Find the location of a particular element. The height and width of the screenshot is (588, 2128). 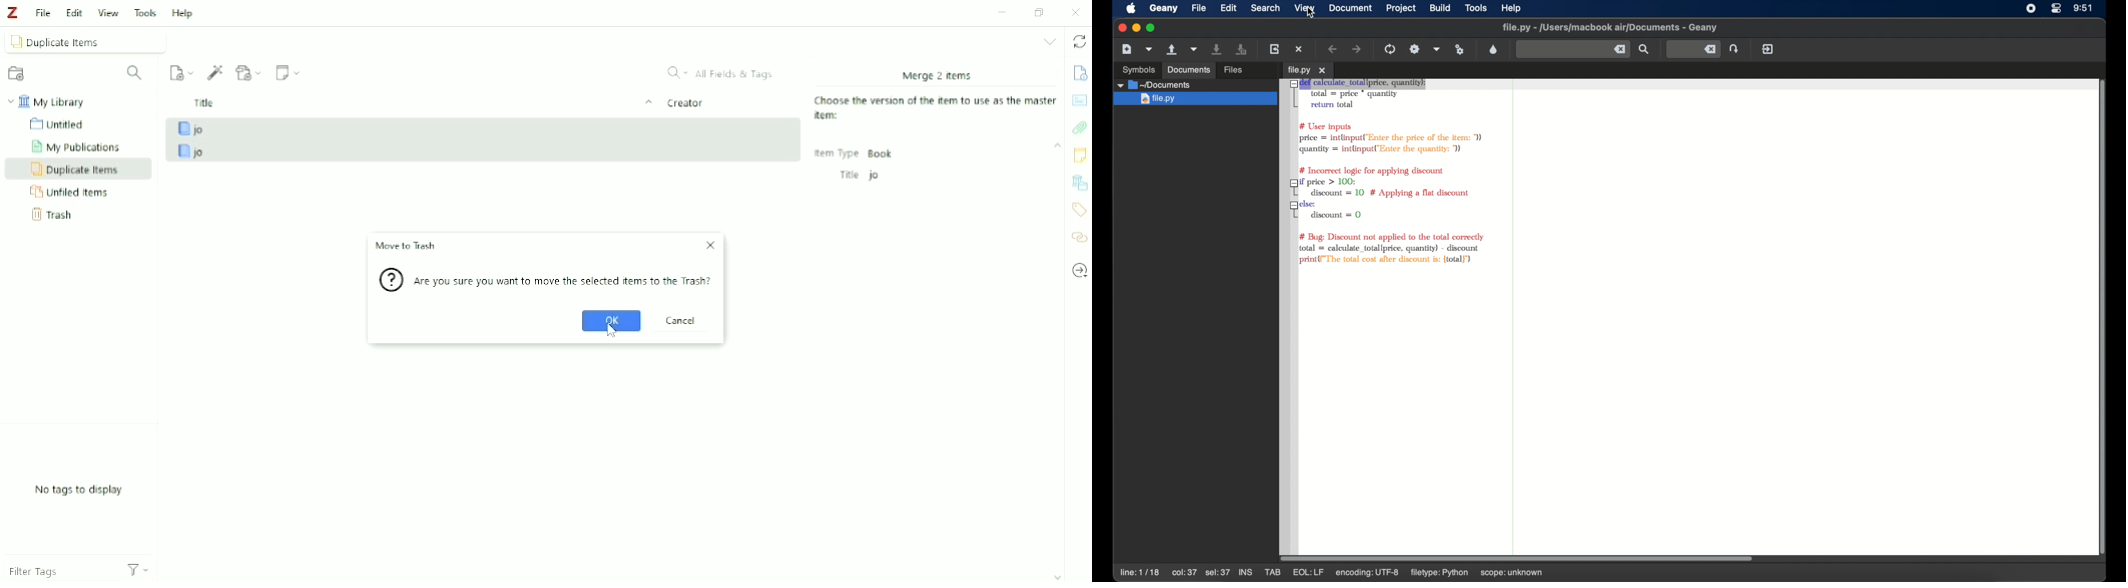

file is located at coordinates (1198, 9).